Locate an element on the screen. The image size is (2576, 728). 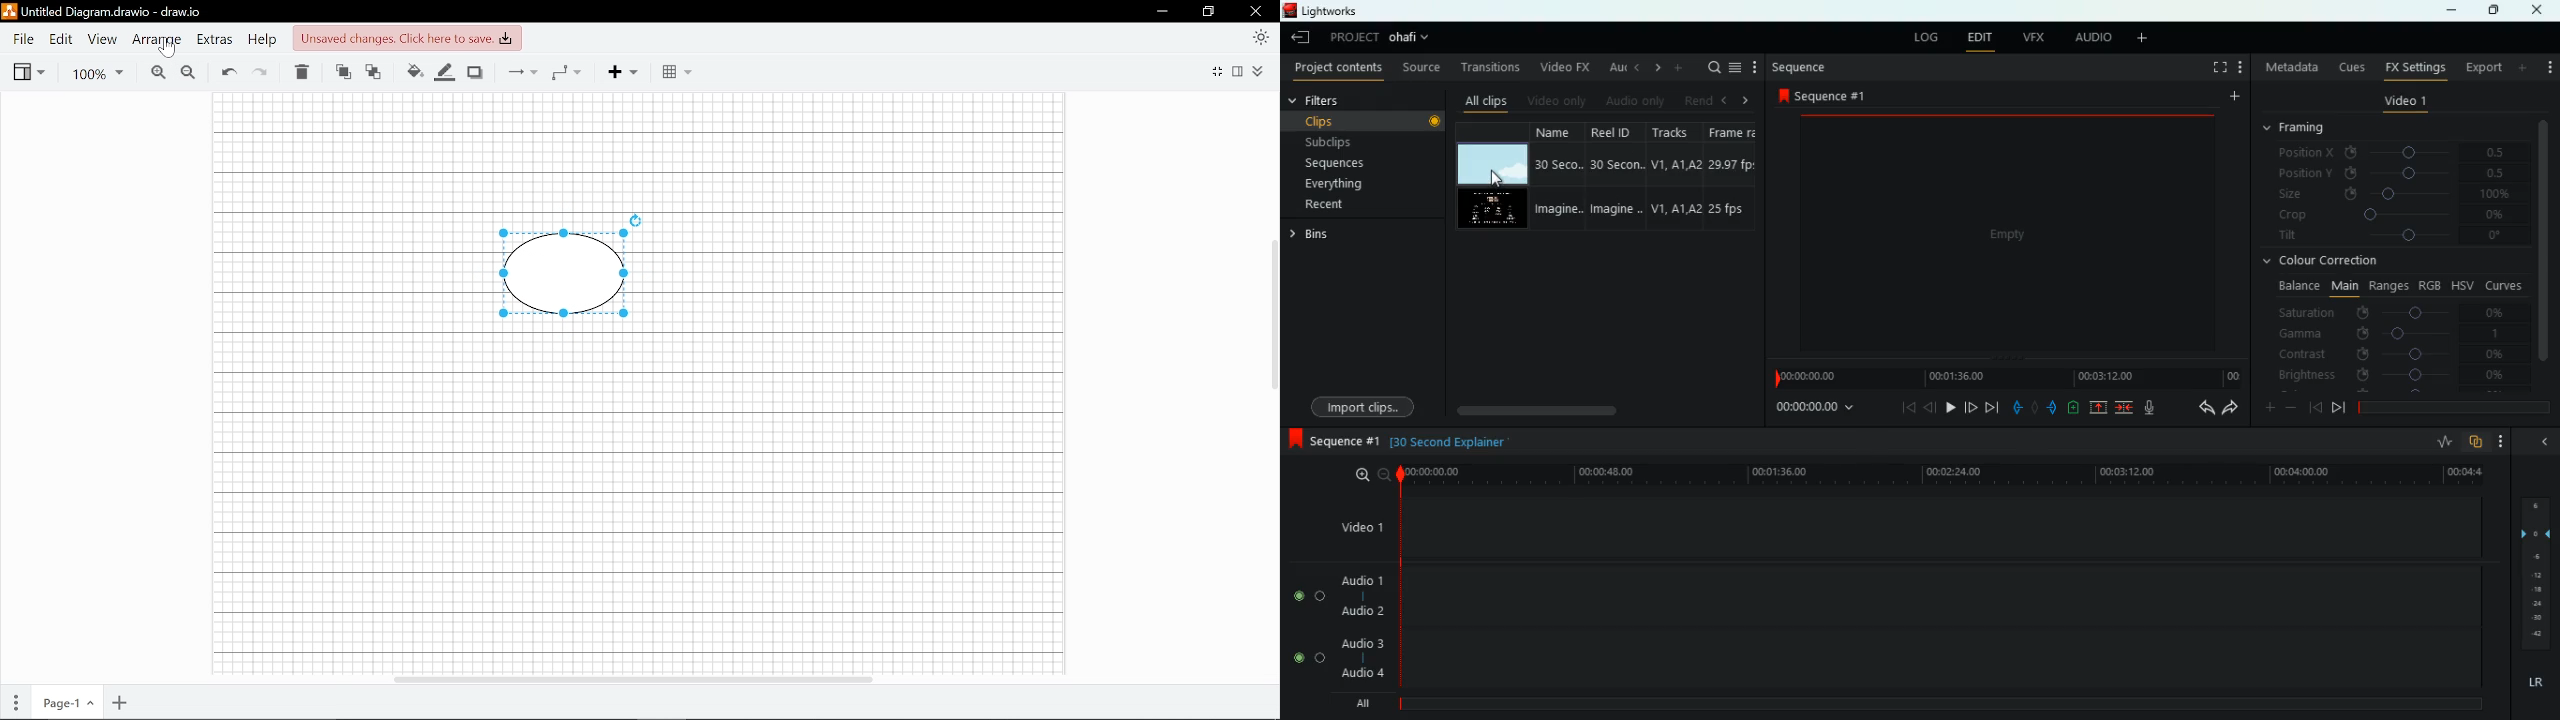
Diagram in the canvas is located at coordinates (557, 276).